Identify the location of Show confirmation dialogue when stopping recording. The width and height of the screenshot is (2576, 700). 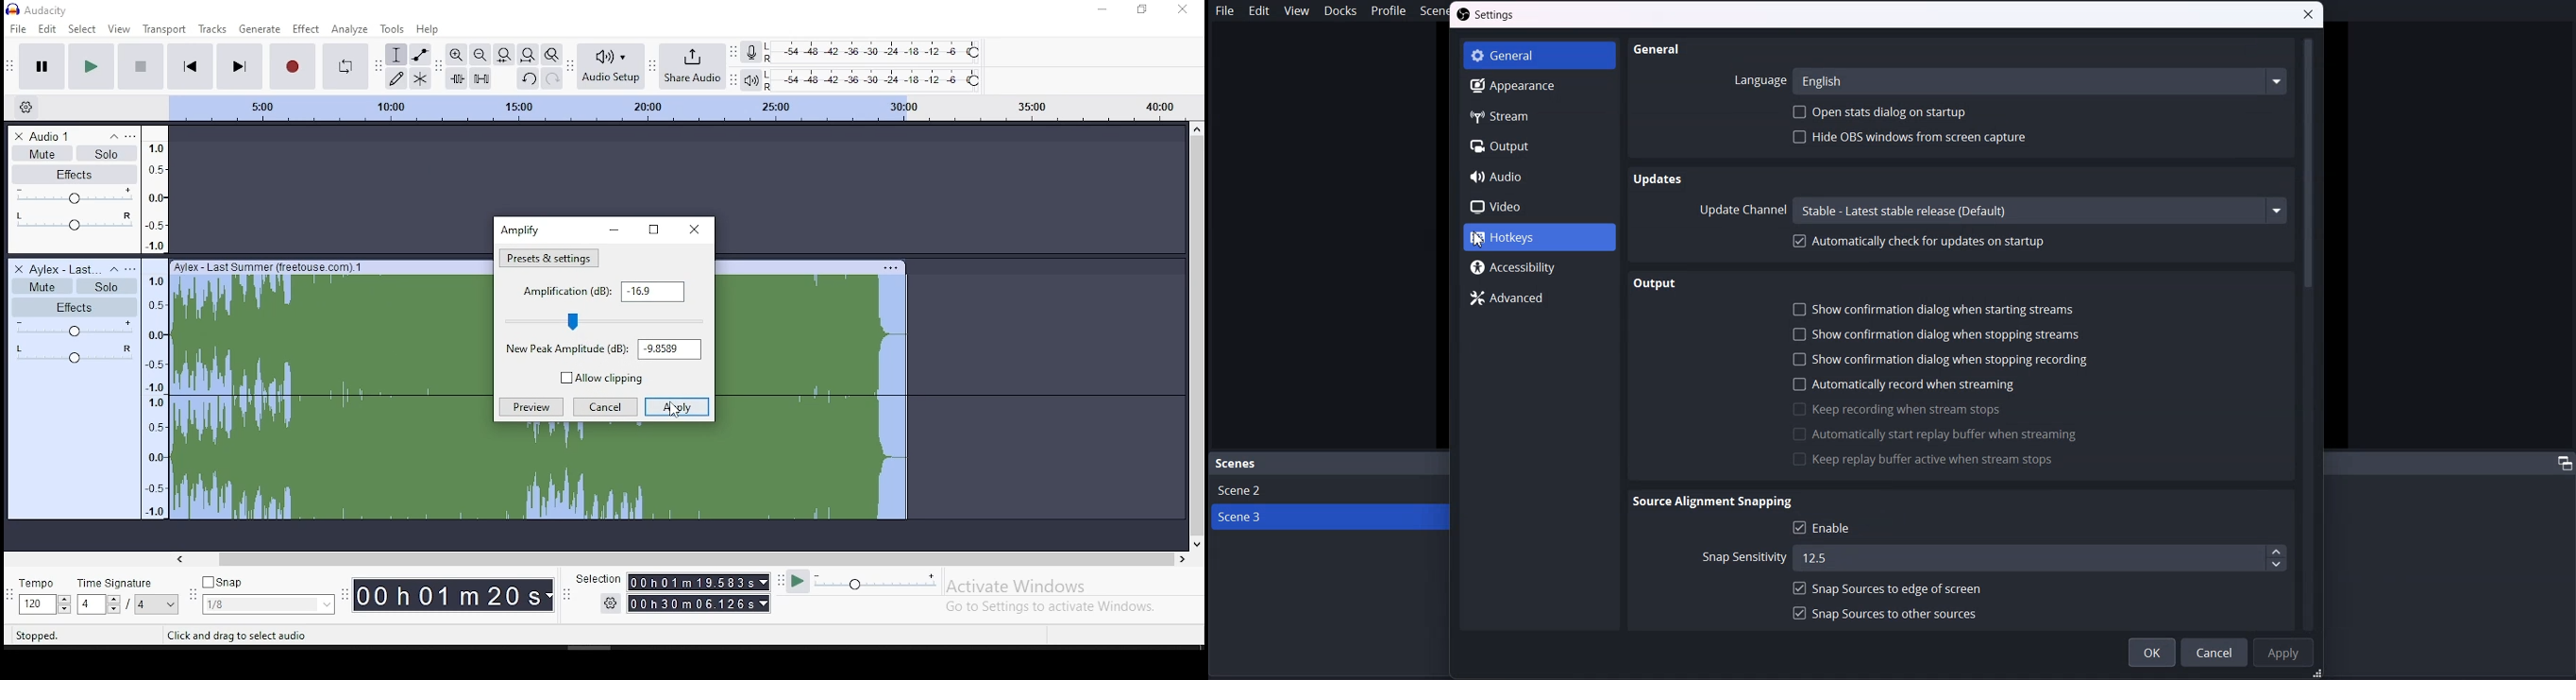
(1941, 359).